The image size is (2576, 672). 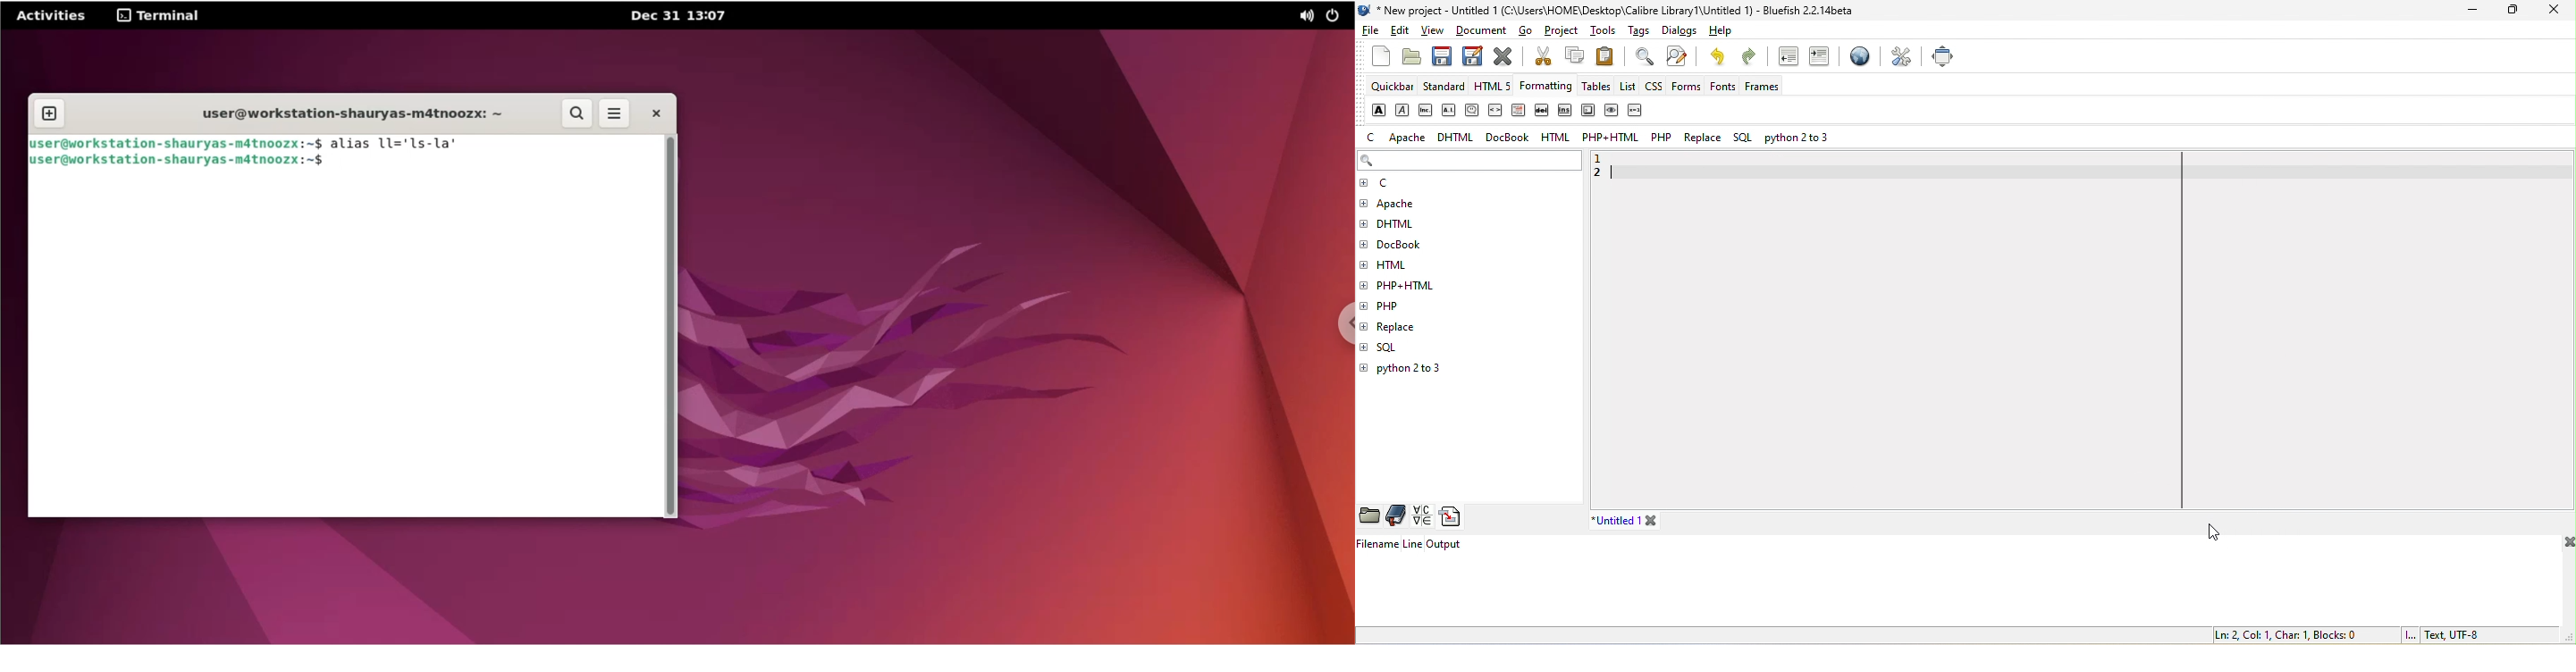 I want to click on help, so click(x=1717, y=33).